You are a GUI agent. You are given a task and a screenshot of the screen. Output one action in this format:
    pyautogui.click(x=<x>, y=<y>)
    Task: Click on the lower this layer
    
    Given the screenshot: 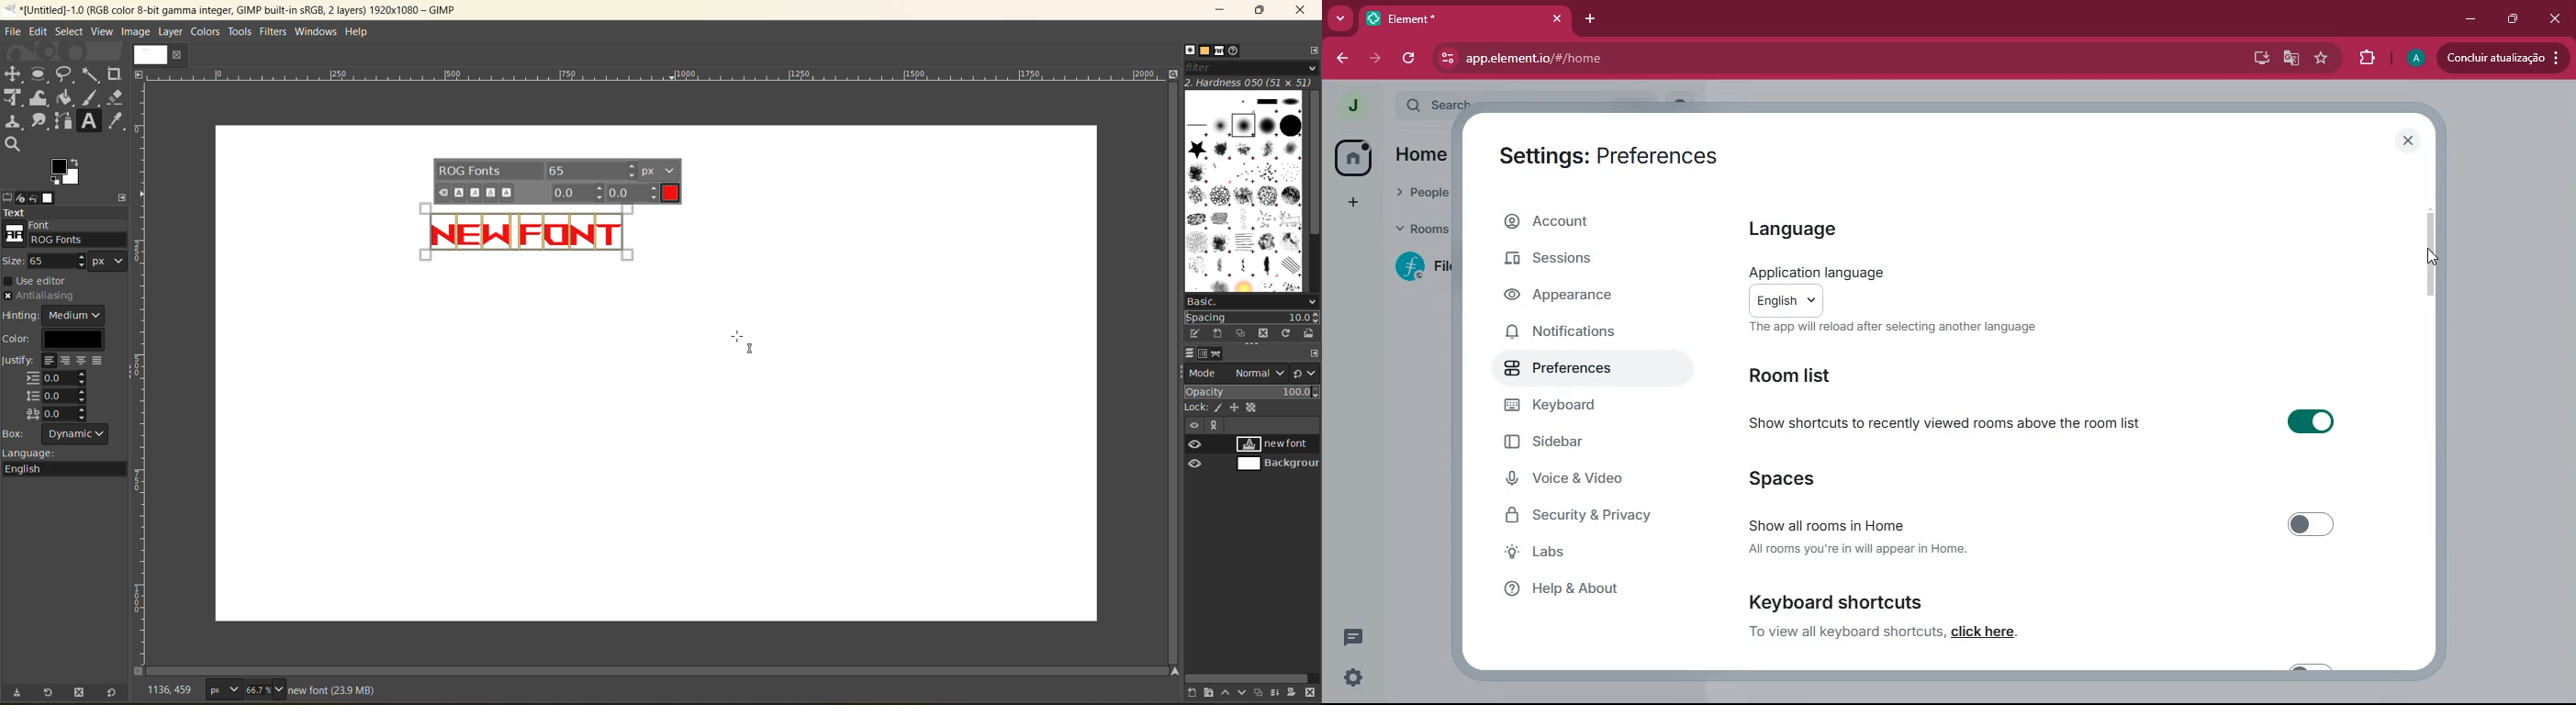 What is the action you would take?
    pyautogui.click(x=1244, y=692)
    